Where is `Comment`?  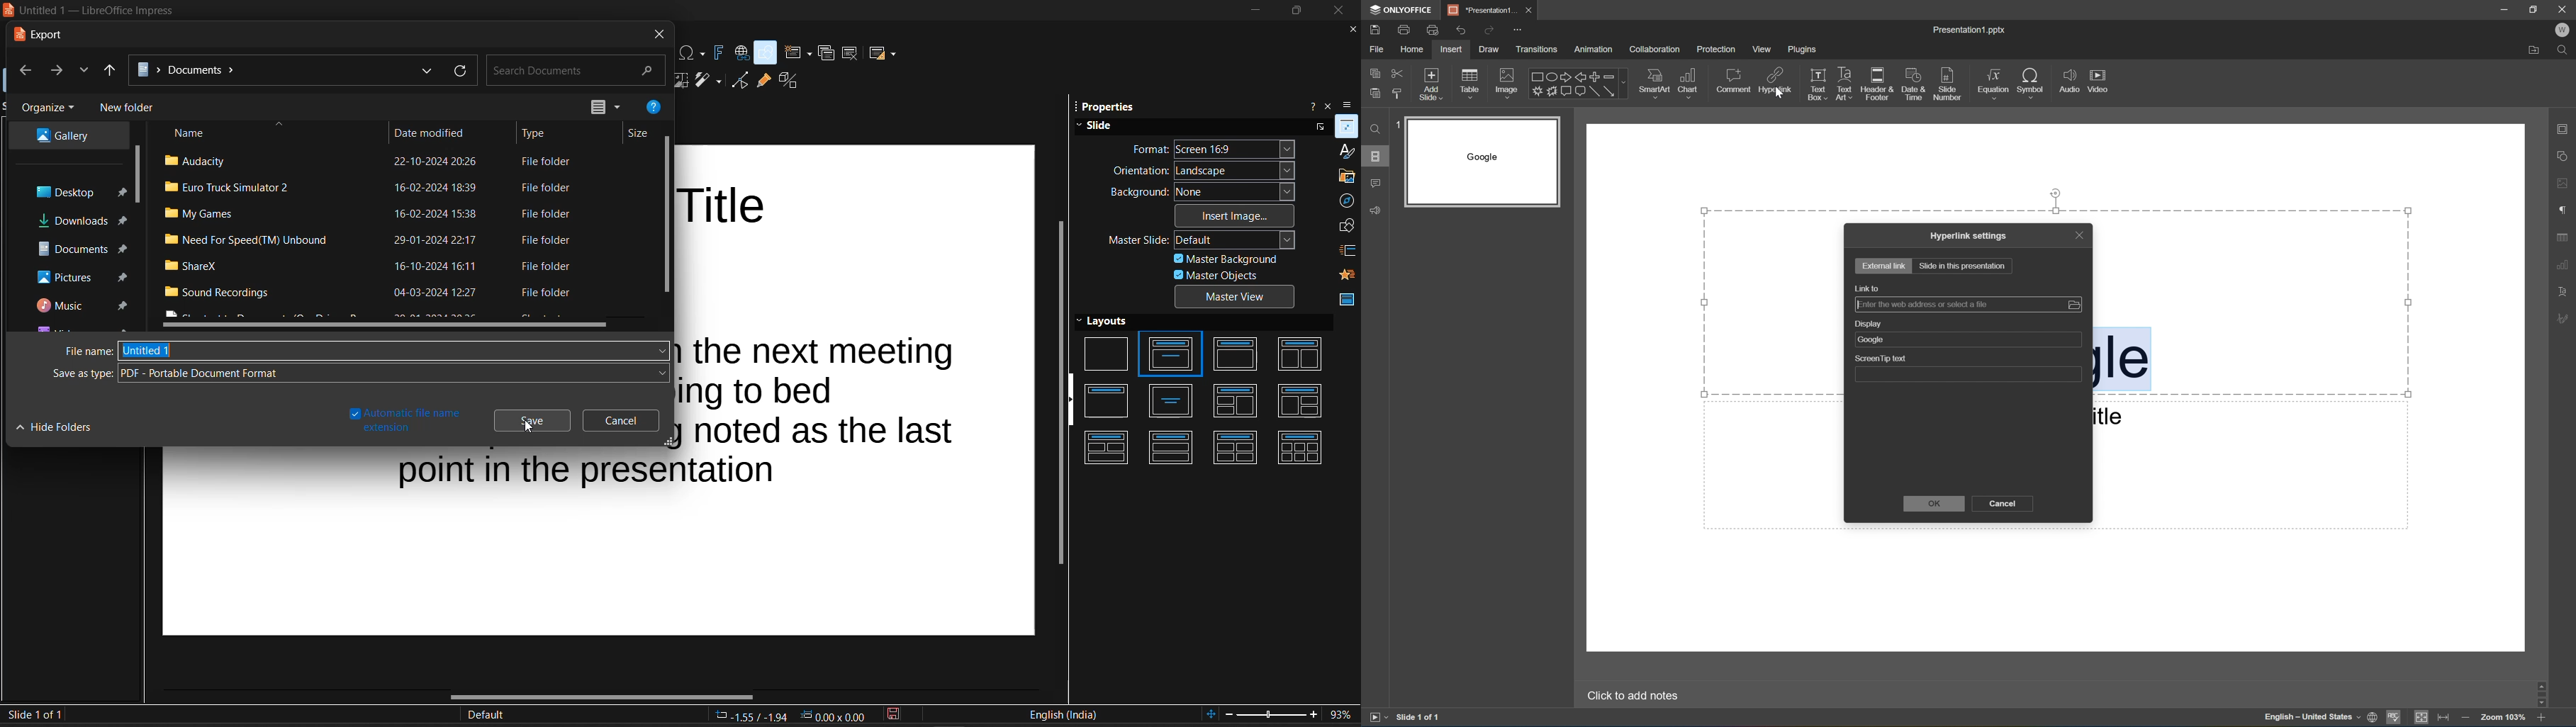
Comment is located at coordinates (1732, 82).